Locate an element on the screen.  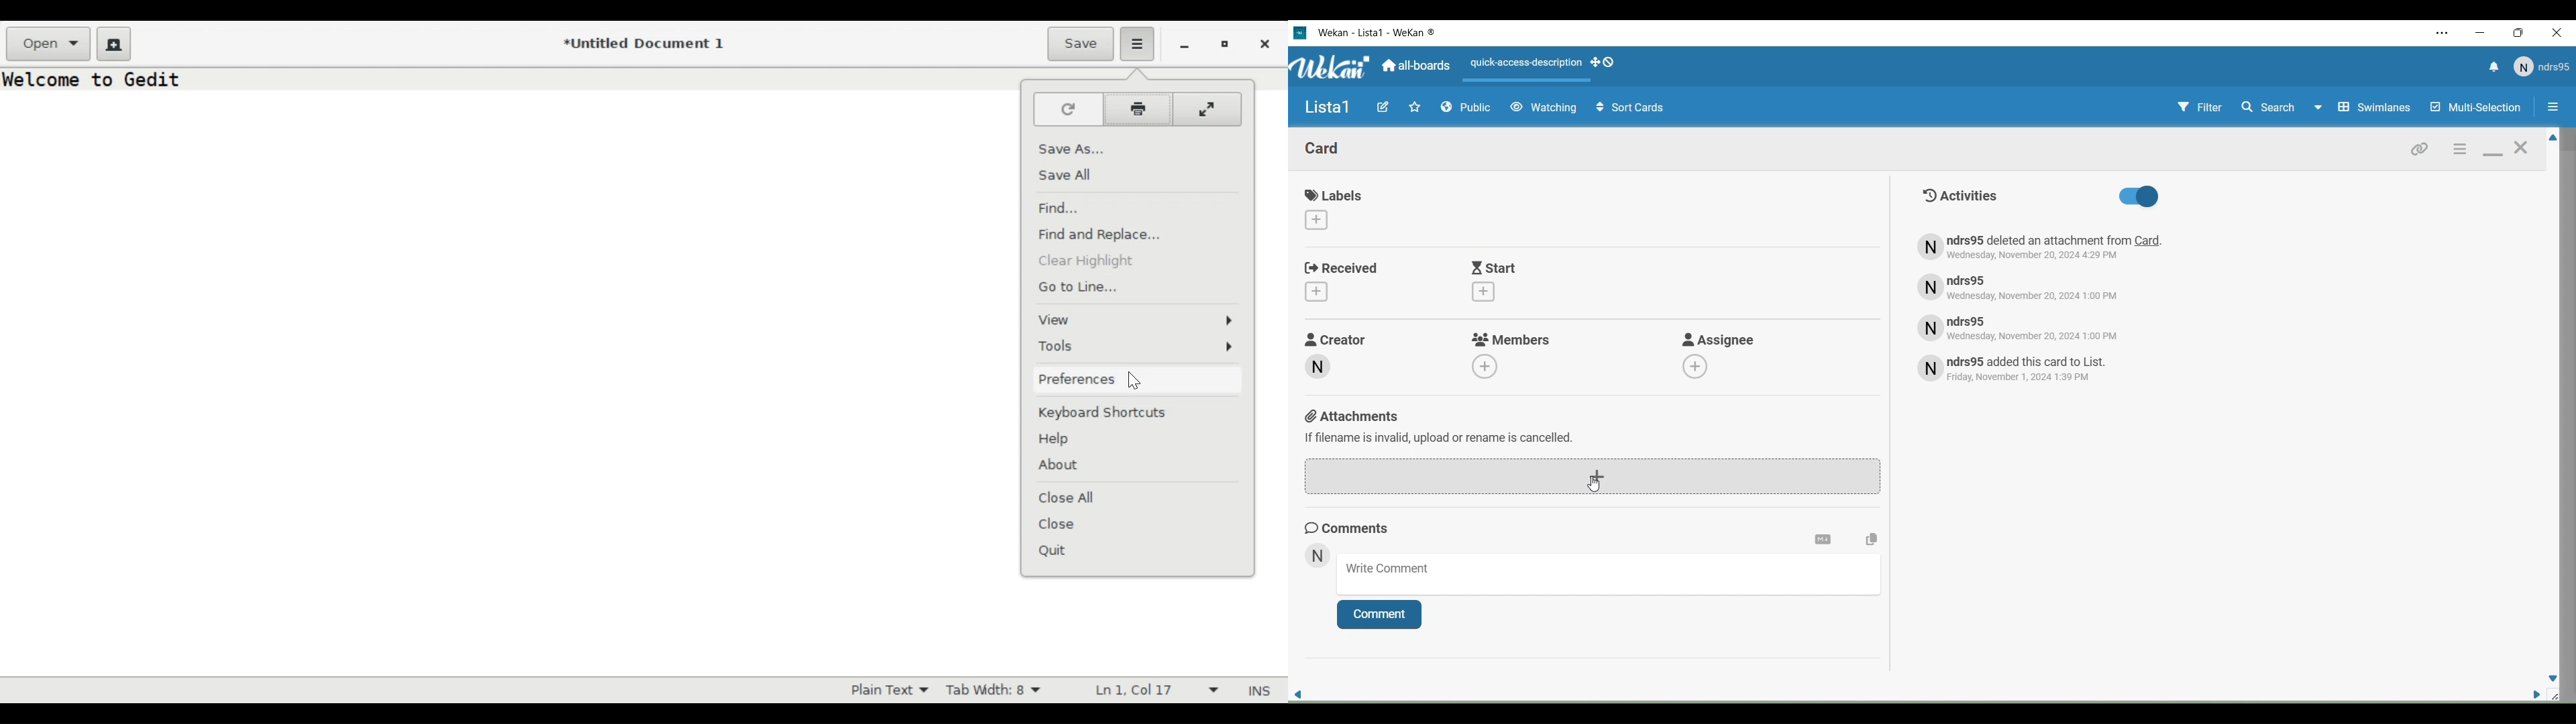
Start is located at coordinates (1495, 267).